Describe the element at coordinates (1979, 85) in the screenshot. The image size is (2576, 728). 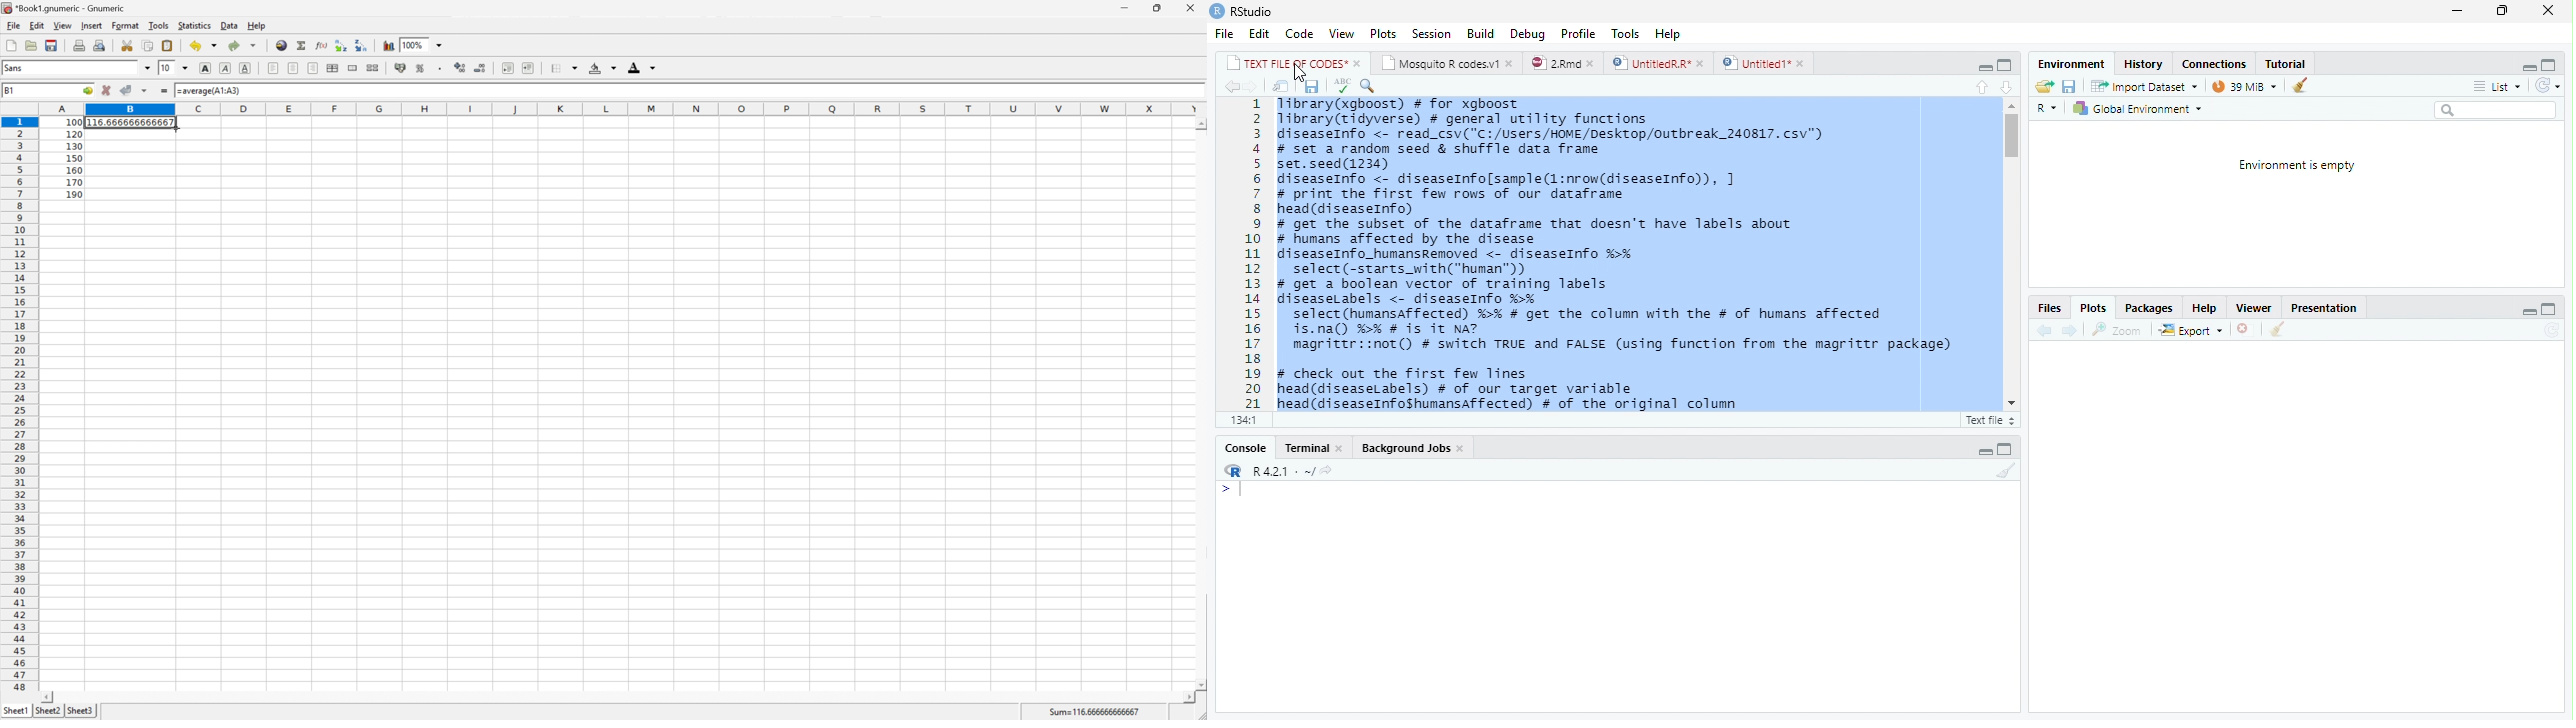
I see `Up` at that location.